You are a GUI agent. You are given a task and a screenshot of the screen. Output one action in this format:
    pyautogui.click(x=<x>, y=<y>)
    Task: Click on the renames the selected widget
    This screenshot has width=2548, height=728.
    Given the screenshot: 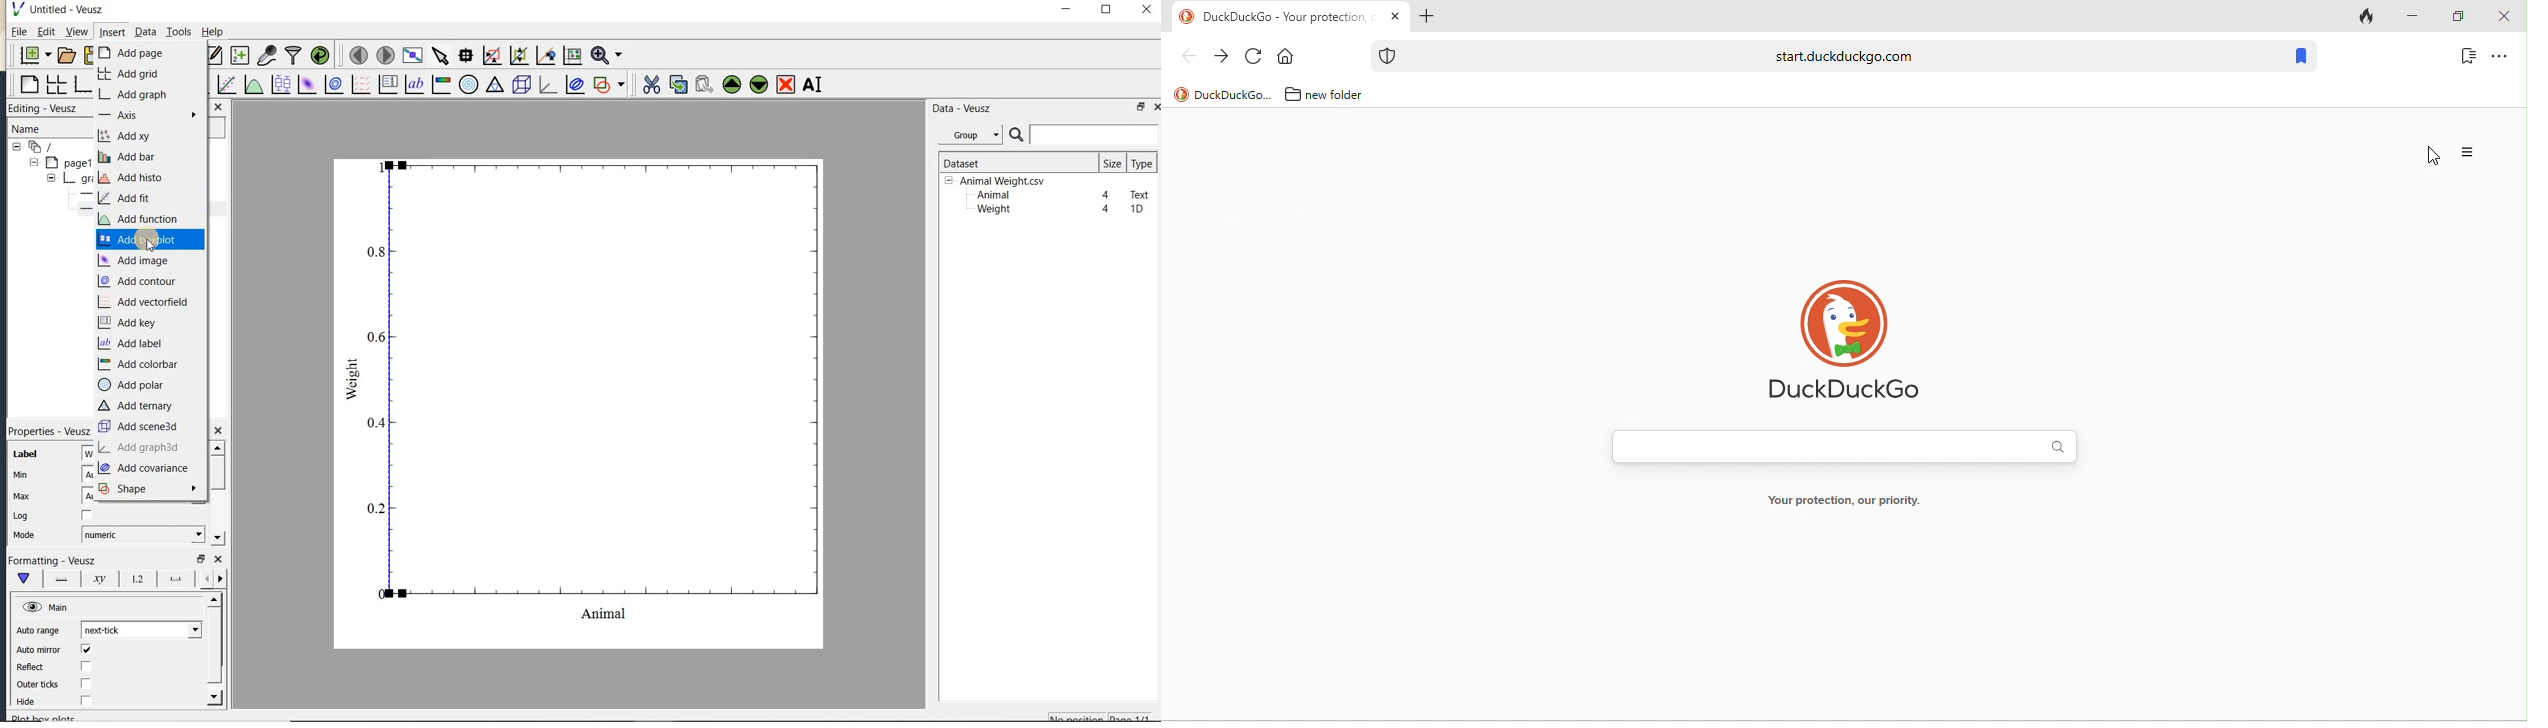 What is the action you would take?
    pyautogui.click(x=812, y=84)
    